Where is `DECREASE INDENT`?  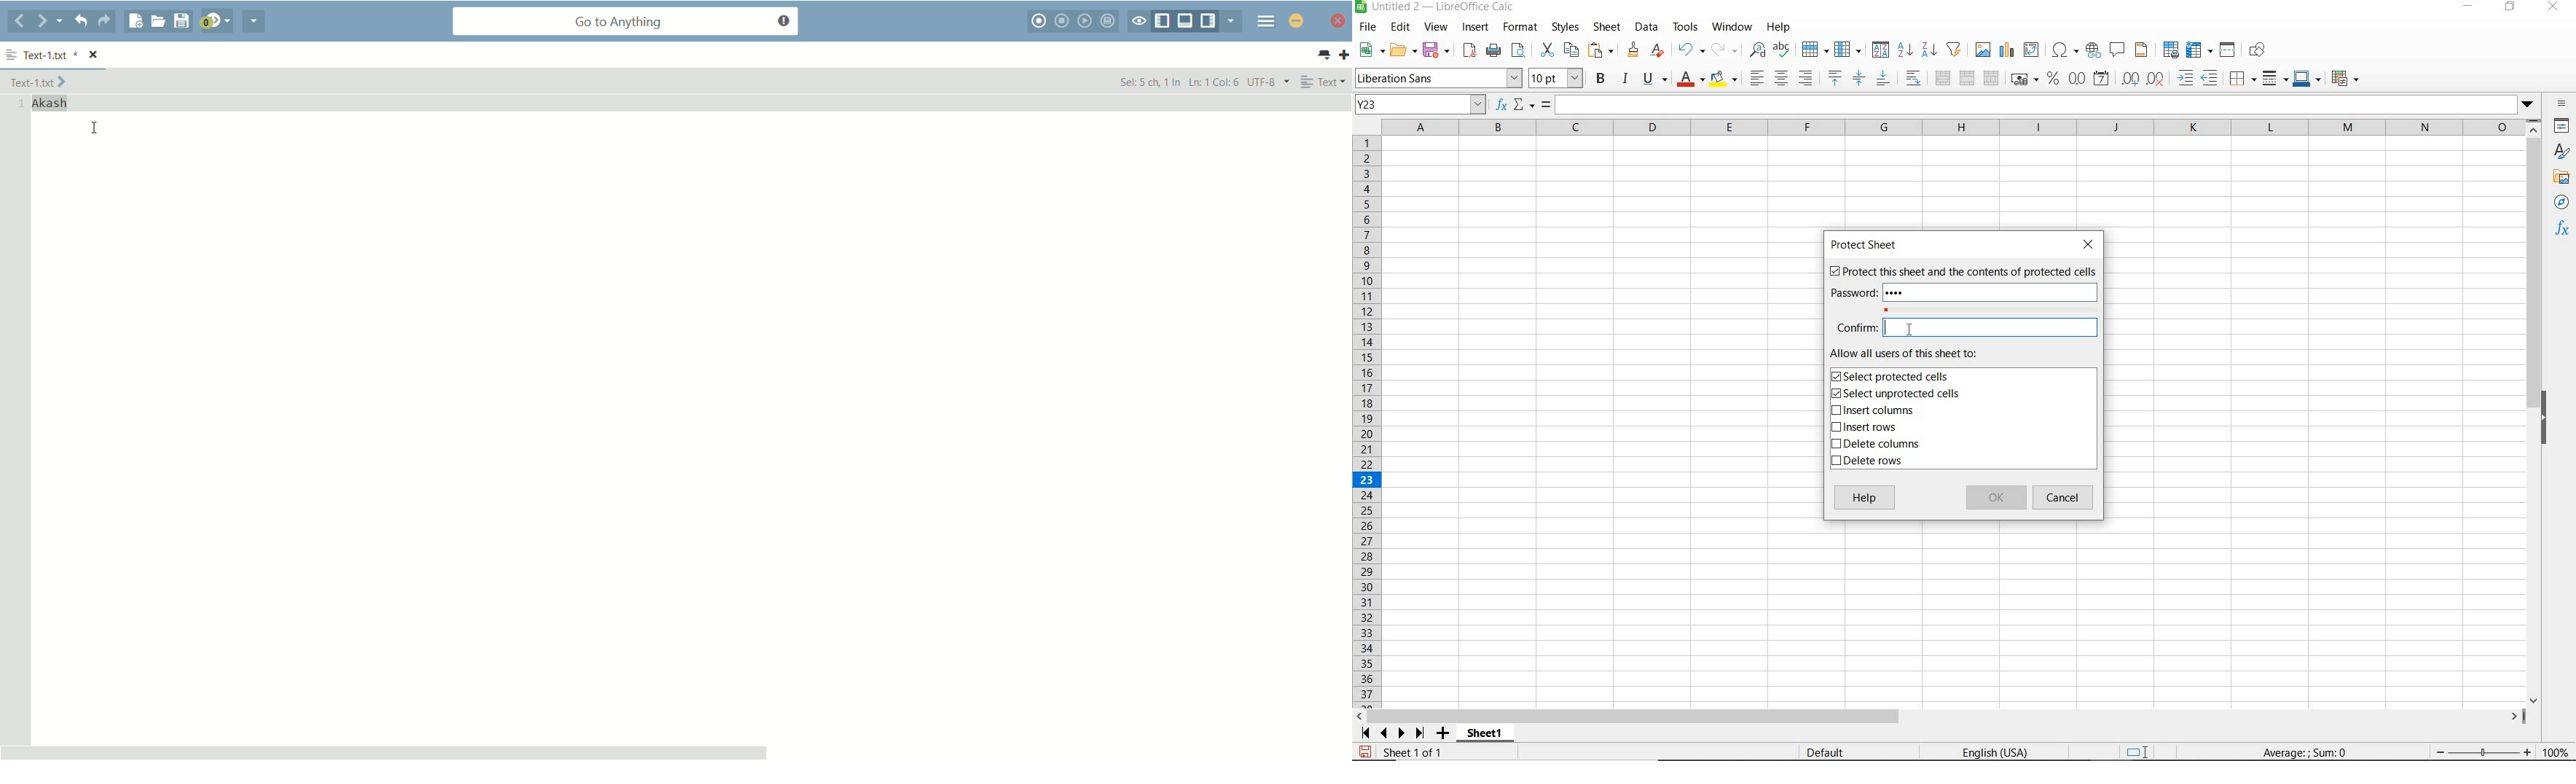
DECREASE INDENT is located at coordinates (2210, 79).